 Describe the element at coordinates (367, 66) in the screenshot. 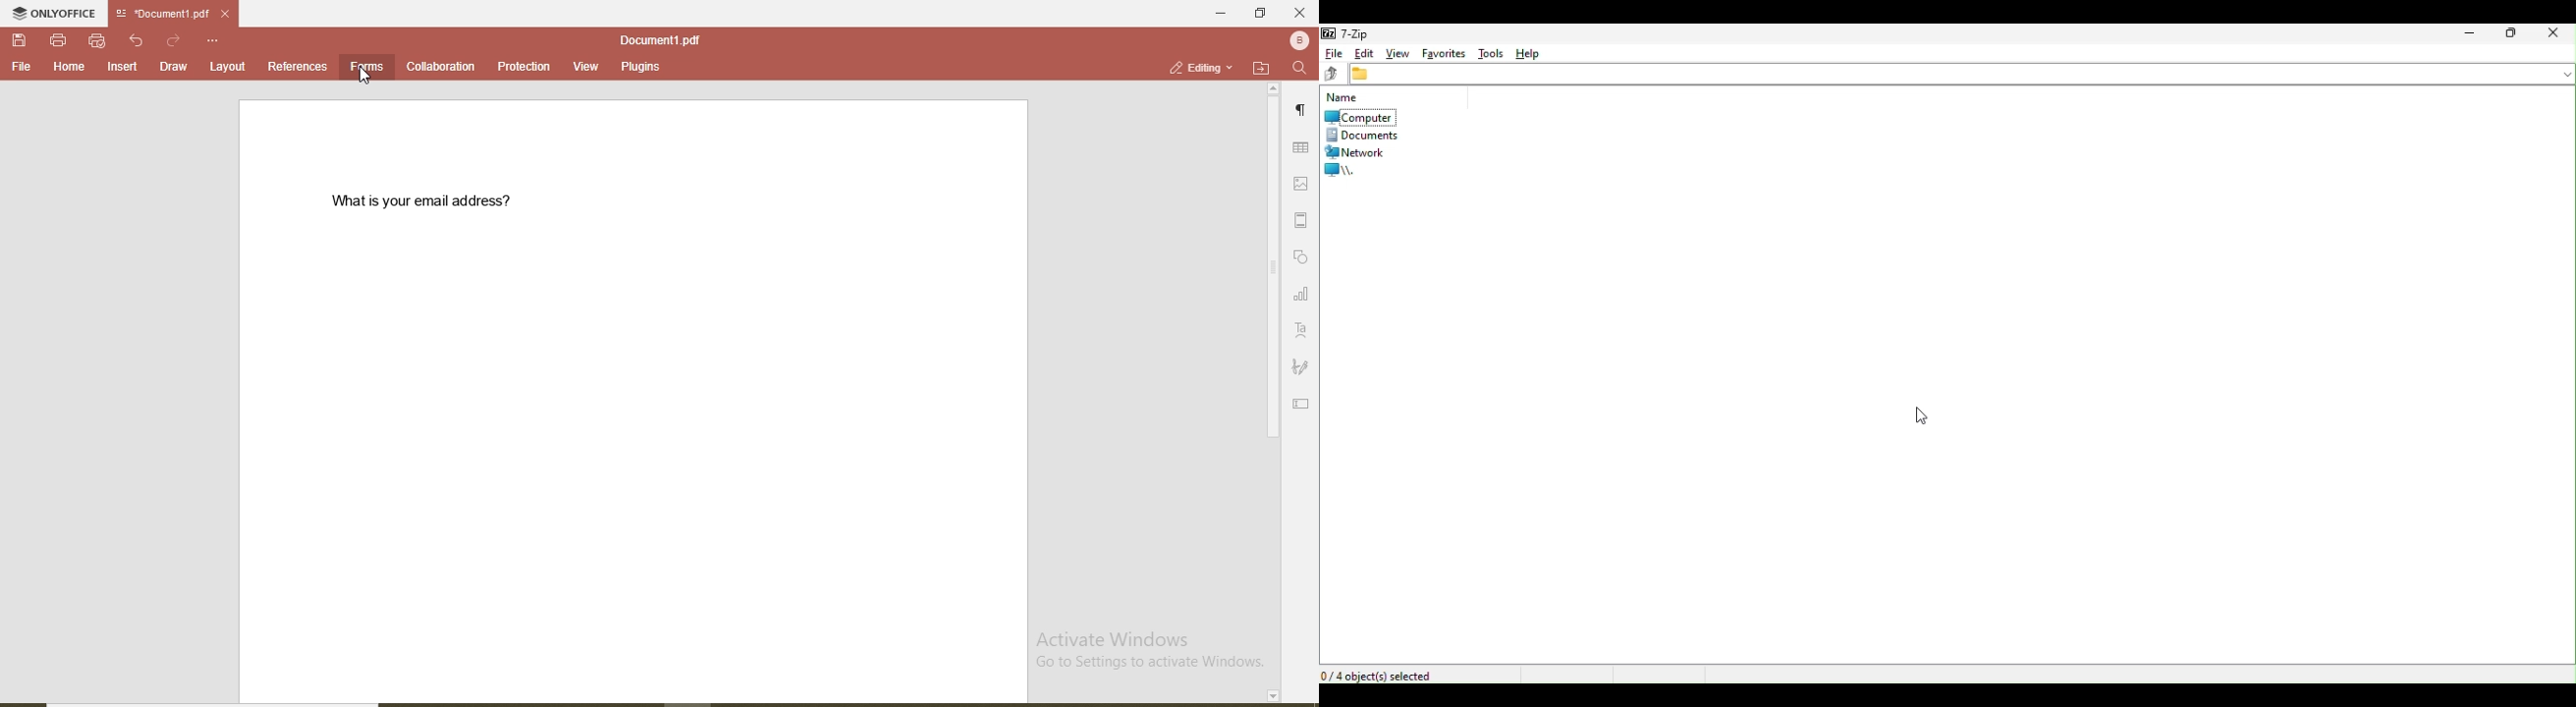

I see `forms` at that location.